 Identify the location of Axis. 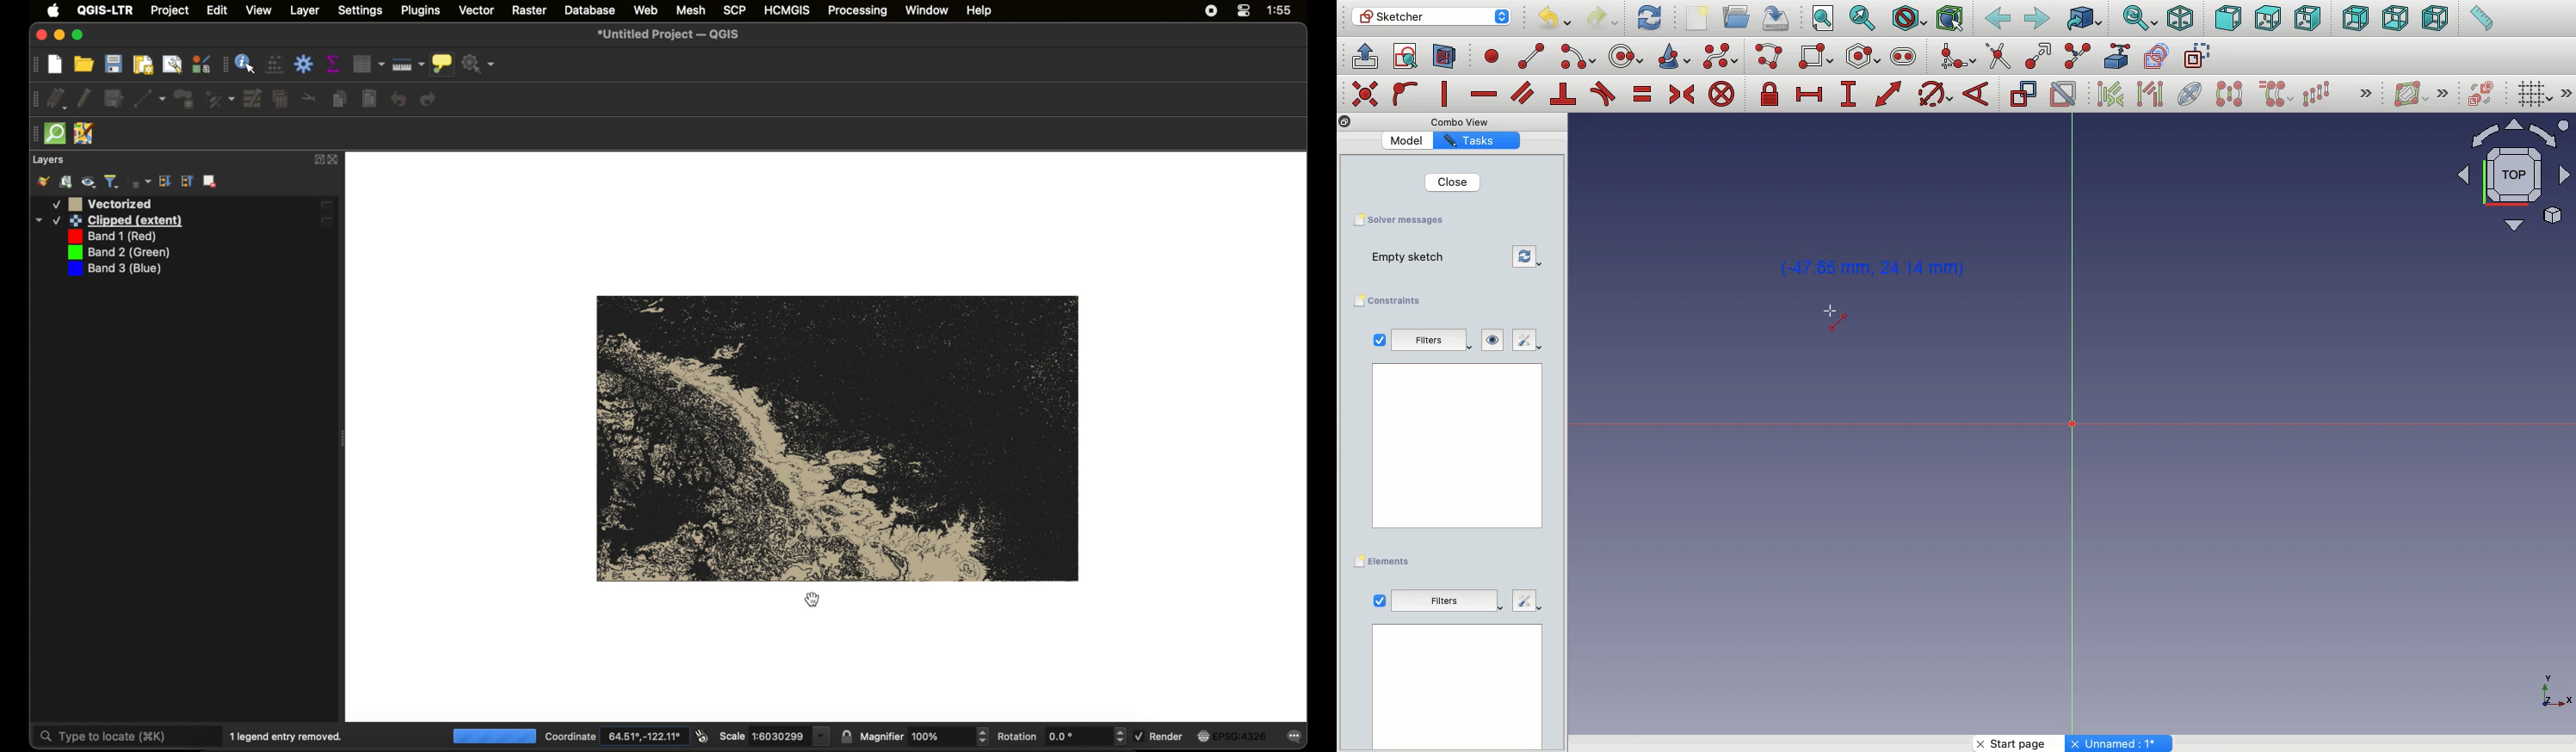
(2073, 429).